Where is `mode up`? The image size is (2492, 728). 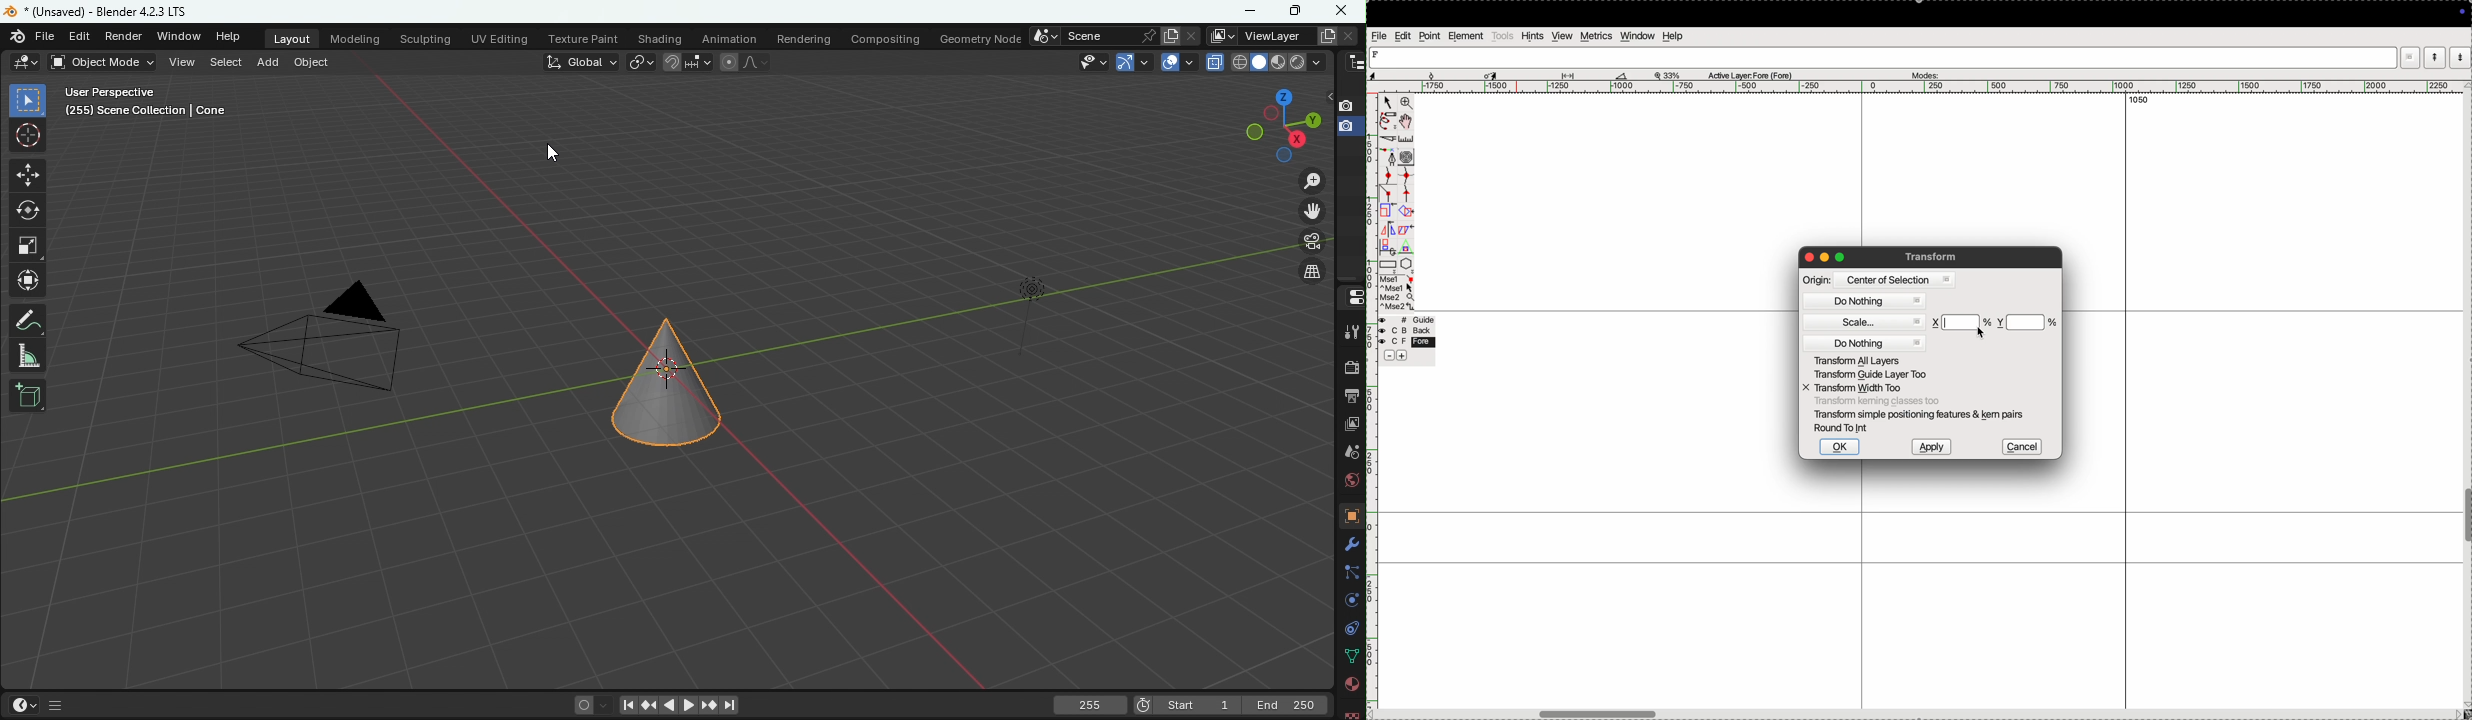 mode up is located at coordinates (2434, 58).